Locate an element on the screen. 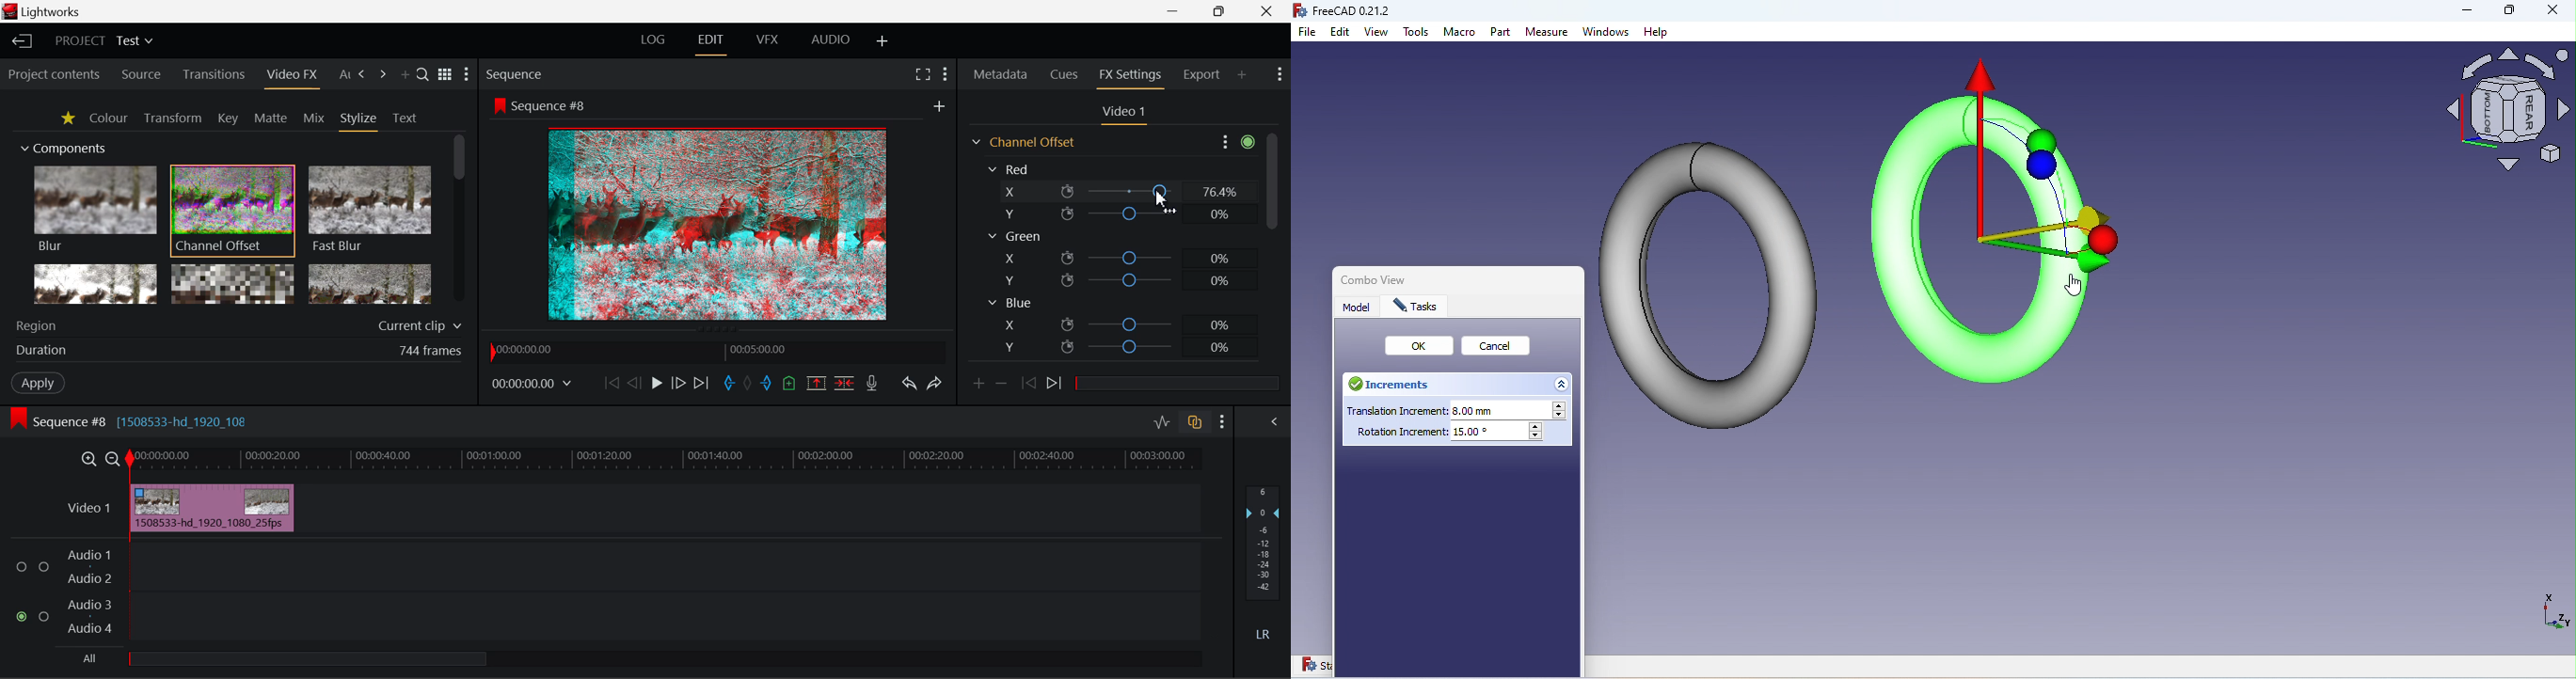  Toggle Audio Levels Editing is located at coordinates (1164, 423).